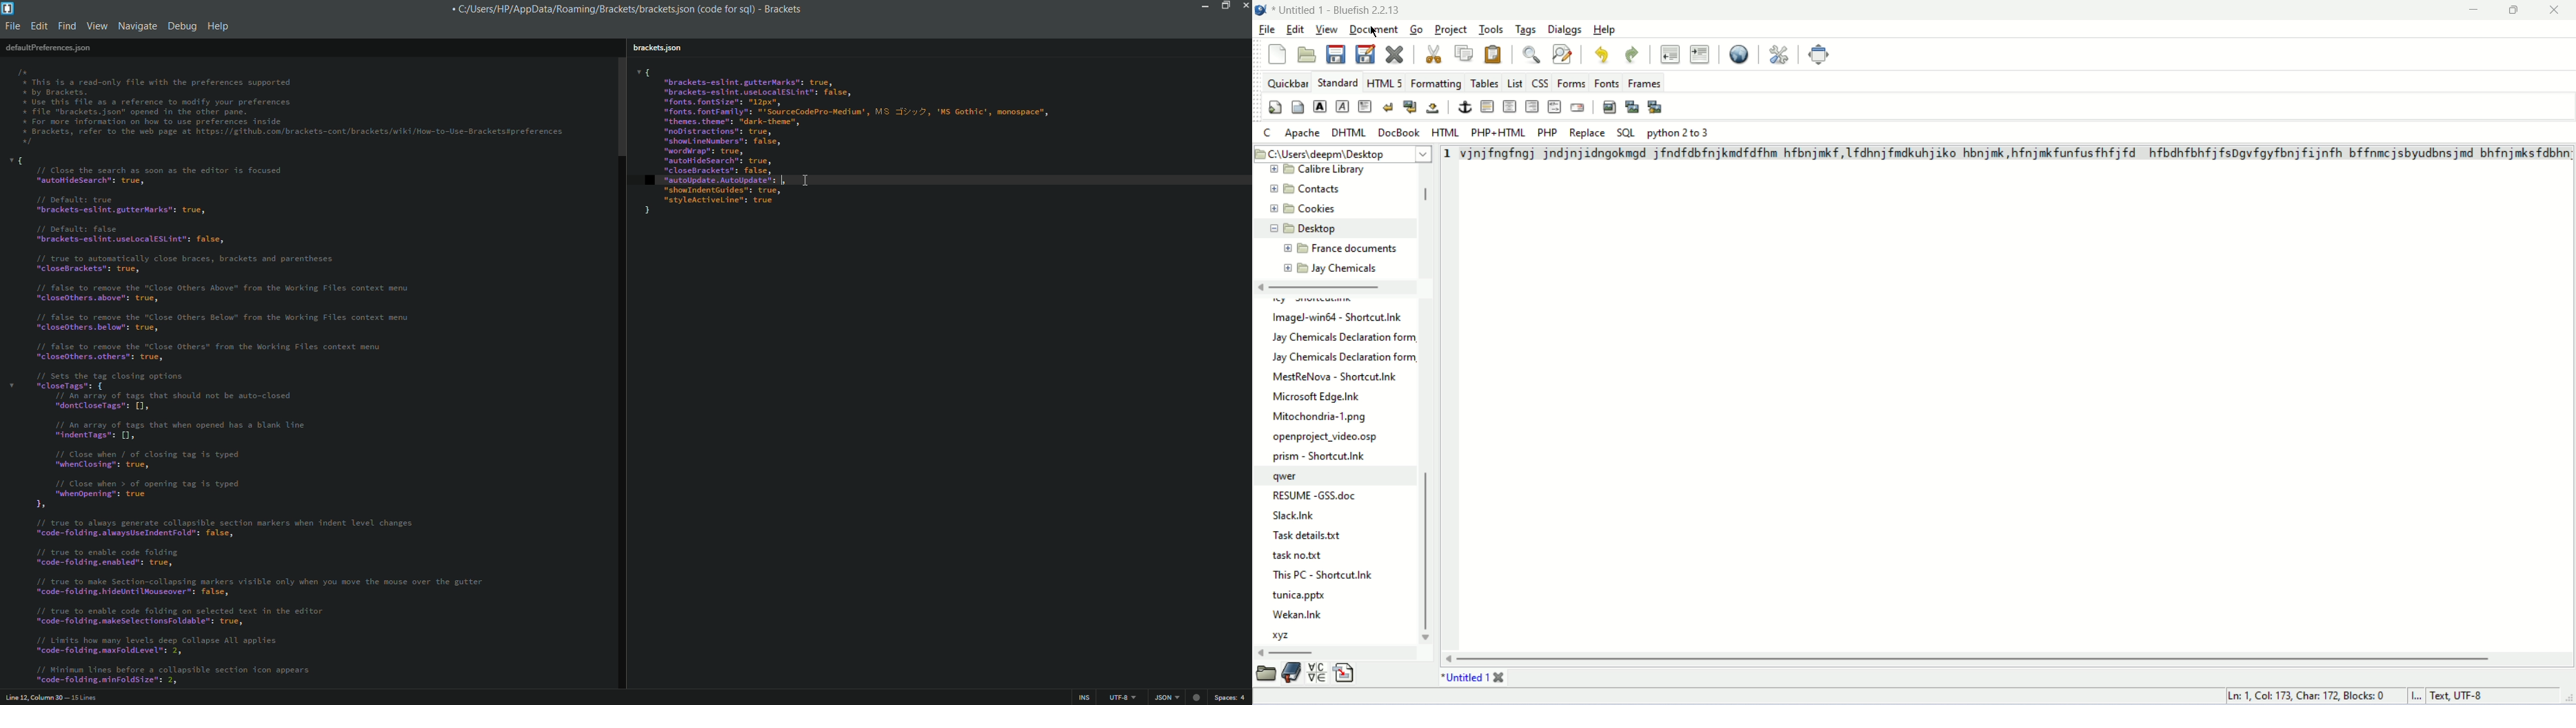 The height and width of the screenshot is (728, 2576). I want to click on Calibre Library, so click(1336, 170).